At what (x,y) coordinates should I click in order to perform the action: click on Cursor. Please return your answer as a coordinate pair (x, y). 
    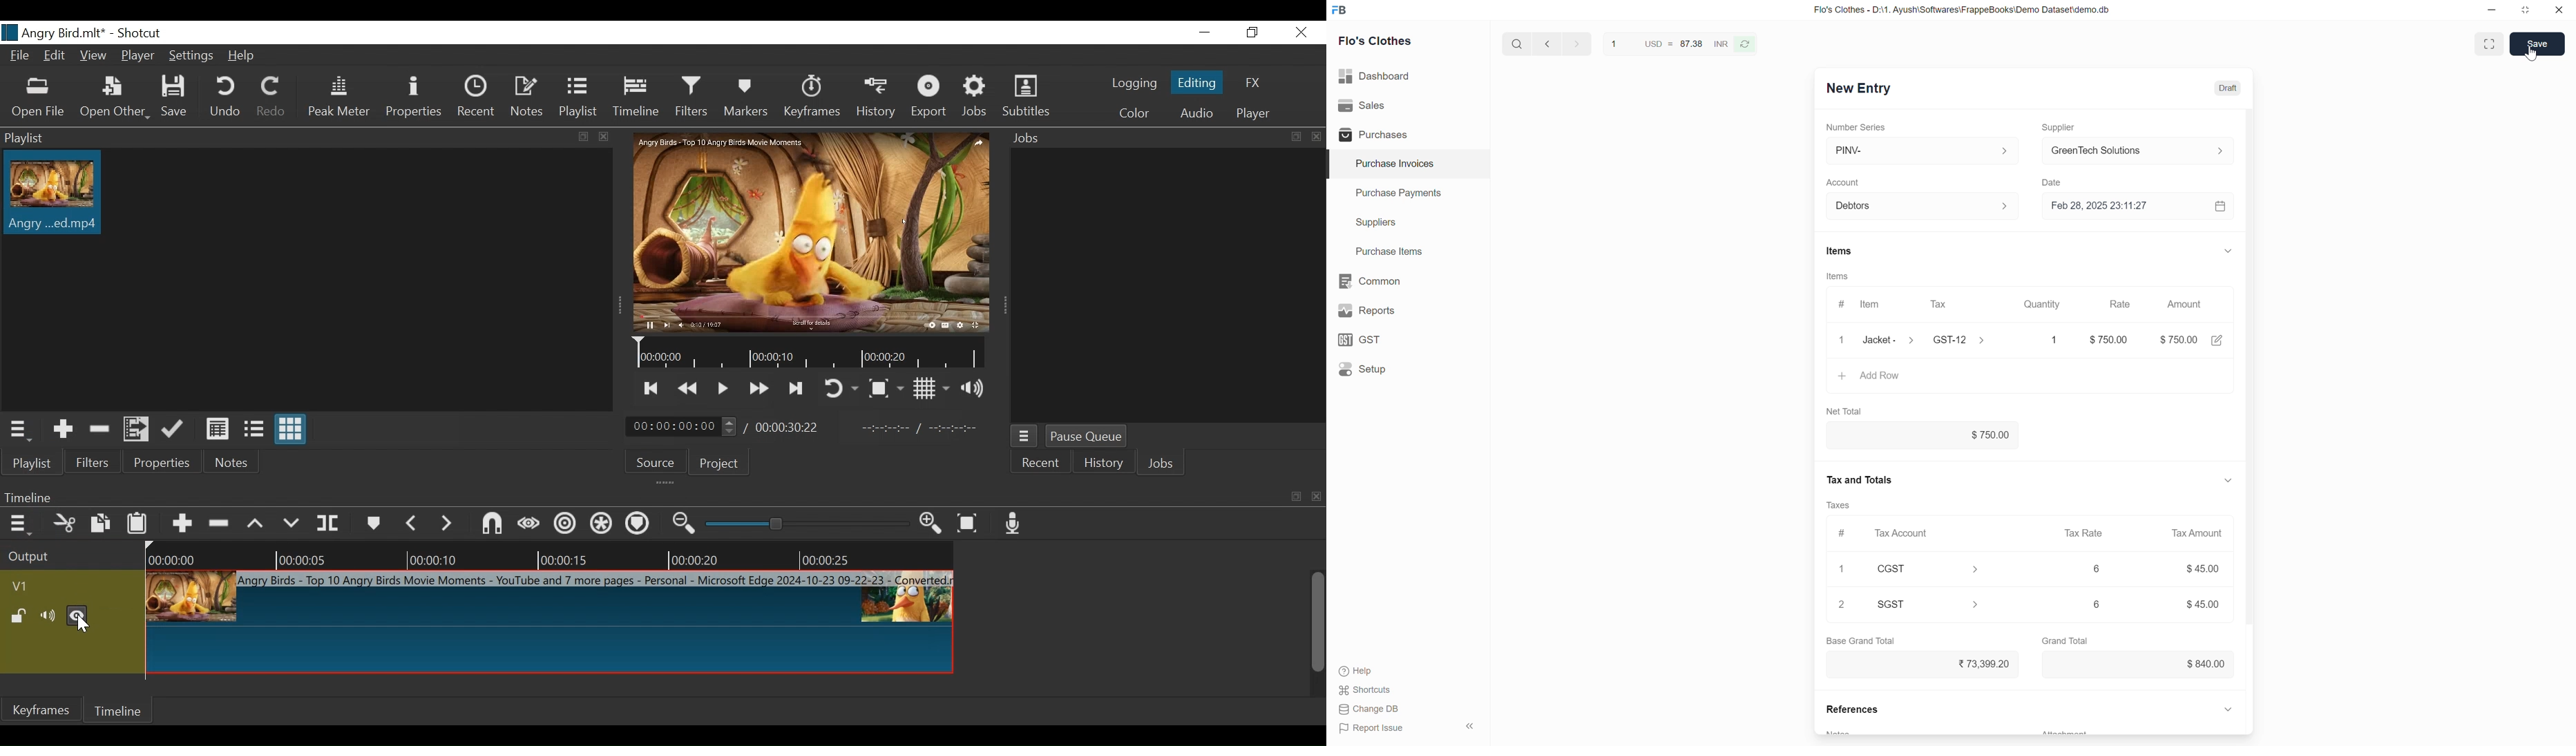
    Looking at the image, I should click on (2531, 54).